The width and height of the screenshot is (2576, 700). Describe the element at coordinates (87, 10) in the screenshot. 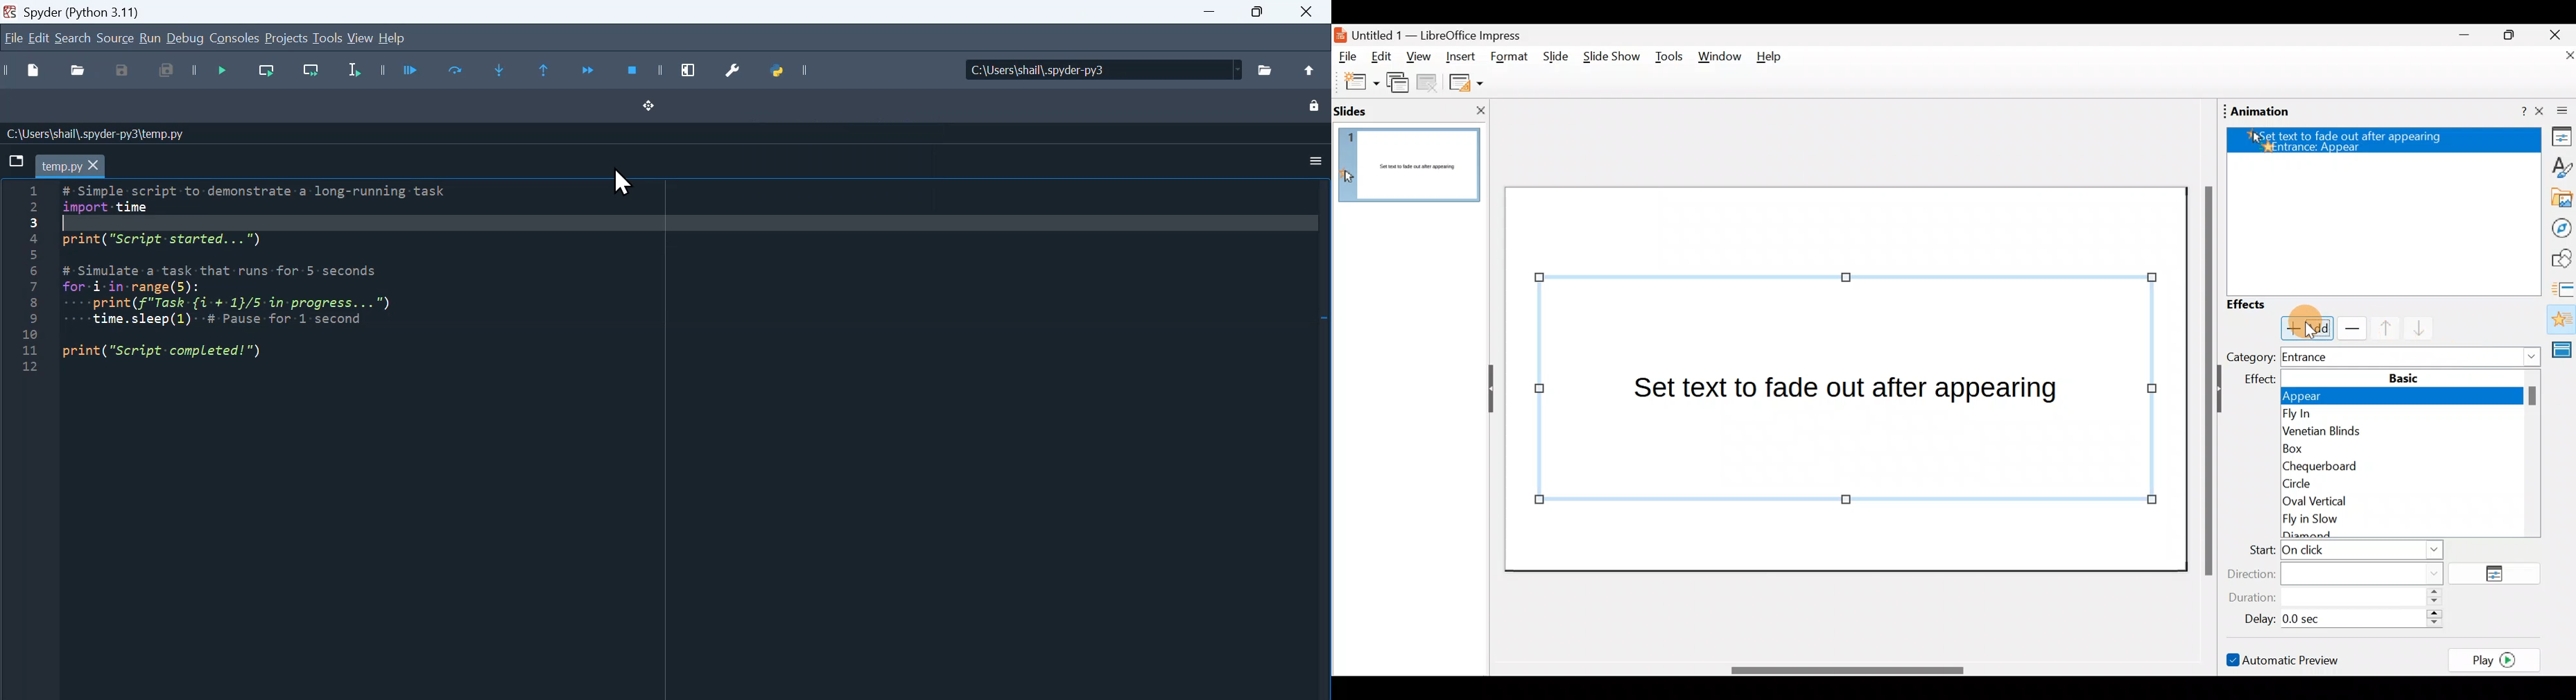

I see `Spider` at that location.